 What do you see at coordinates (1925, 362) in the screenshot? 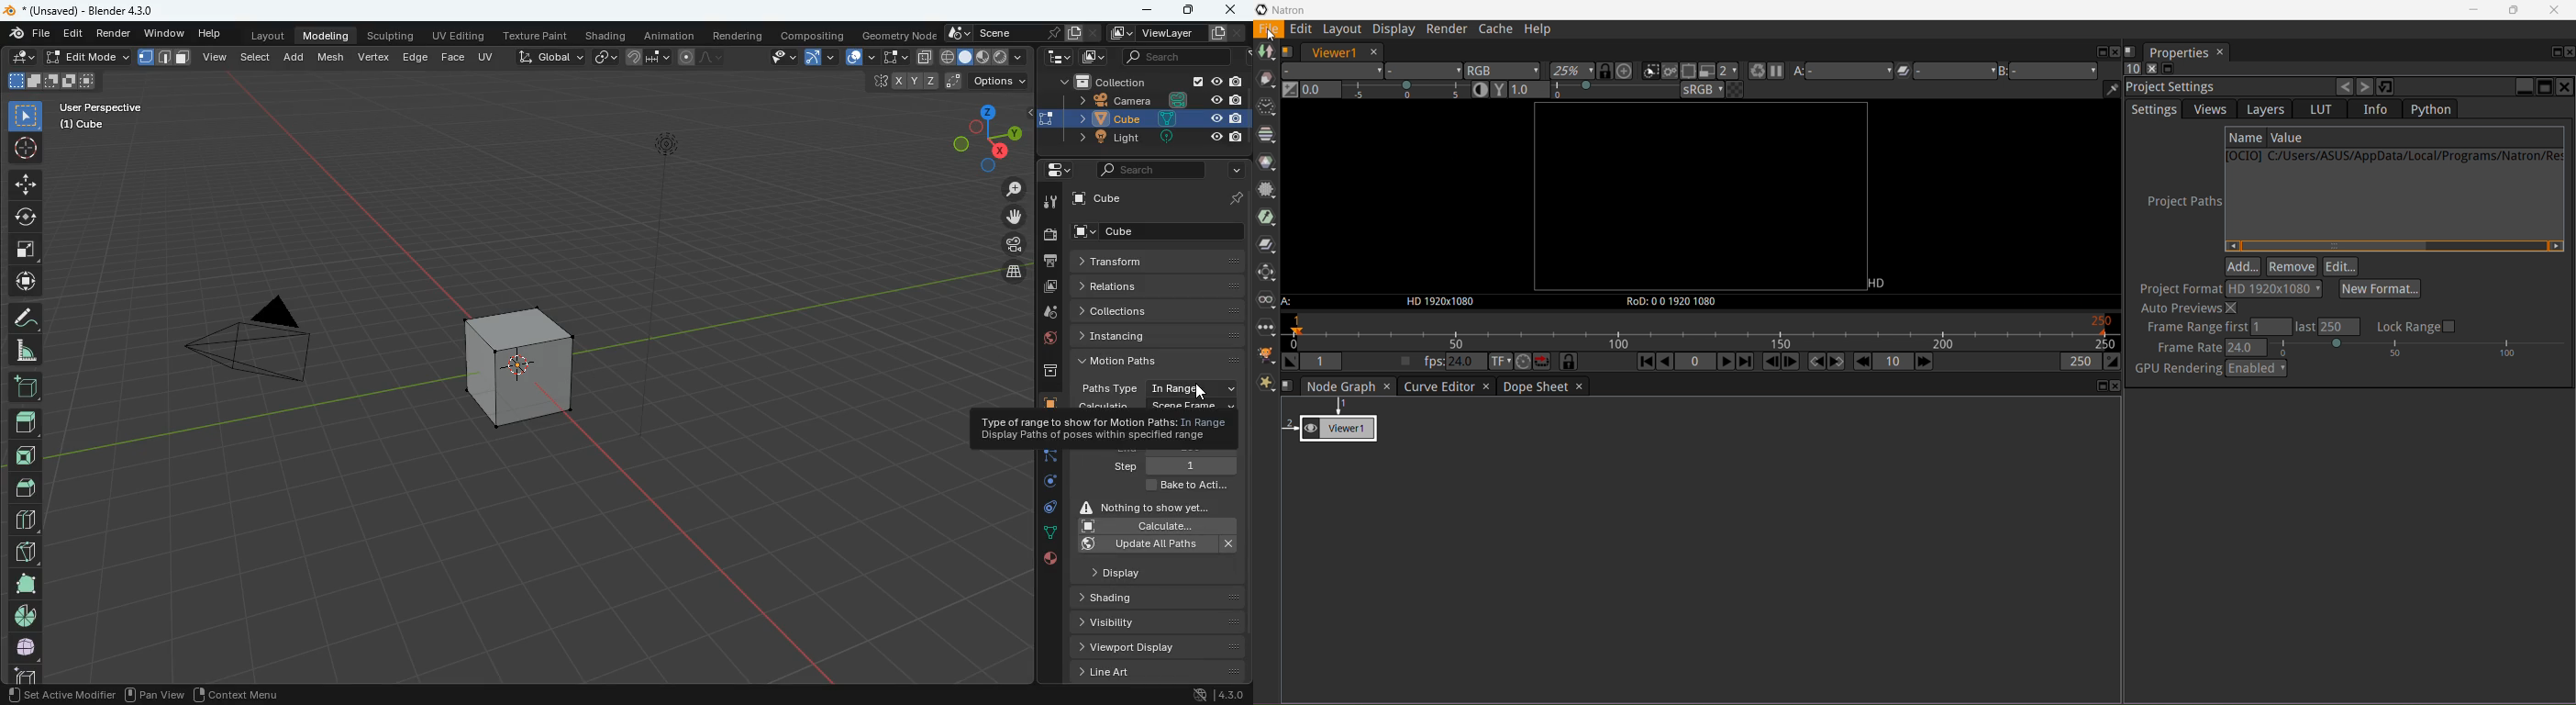
I see `Next Increment` at bounding box center [1925, 362].